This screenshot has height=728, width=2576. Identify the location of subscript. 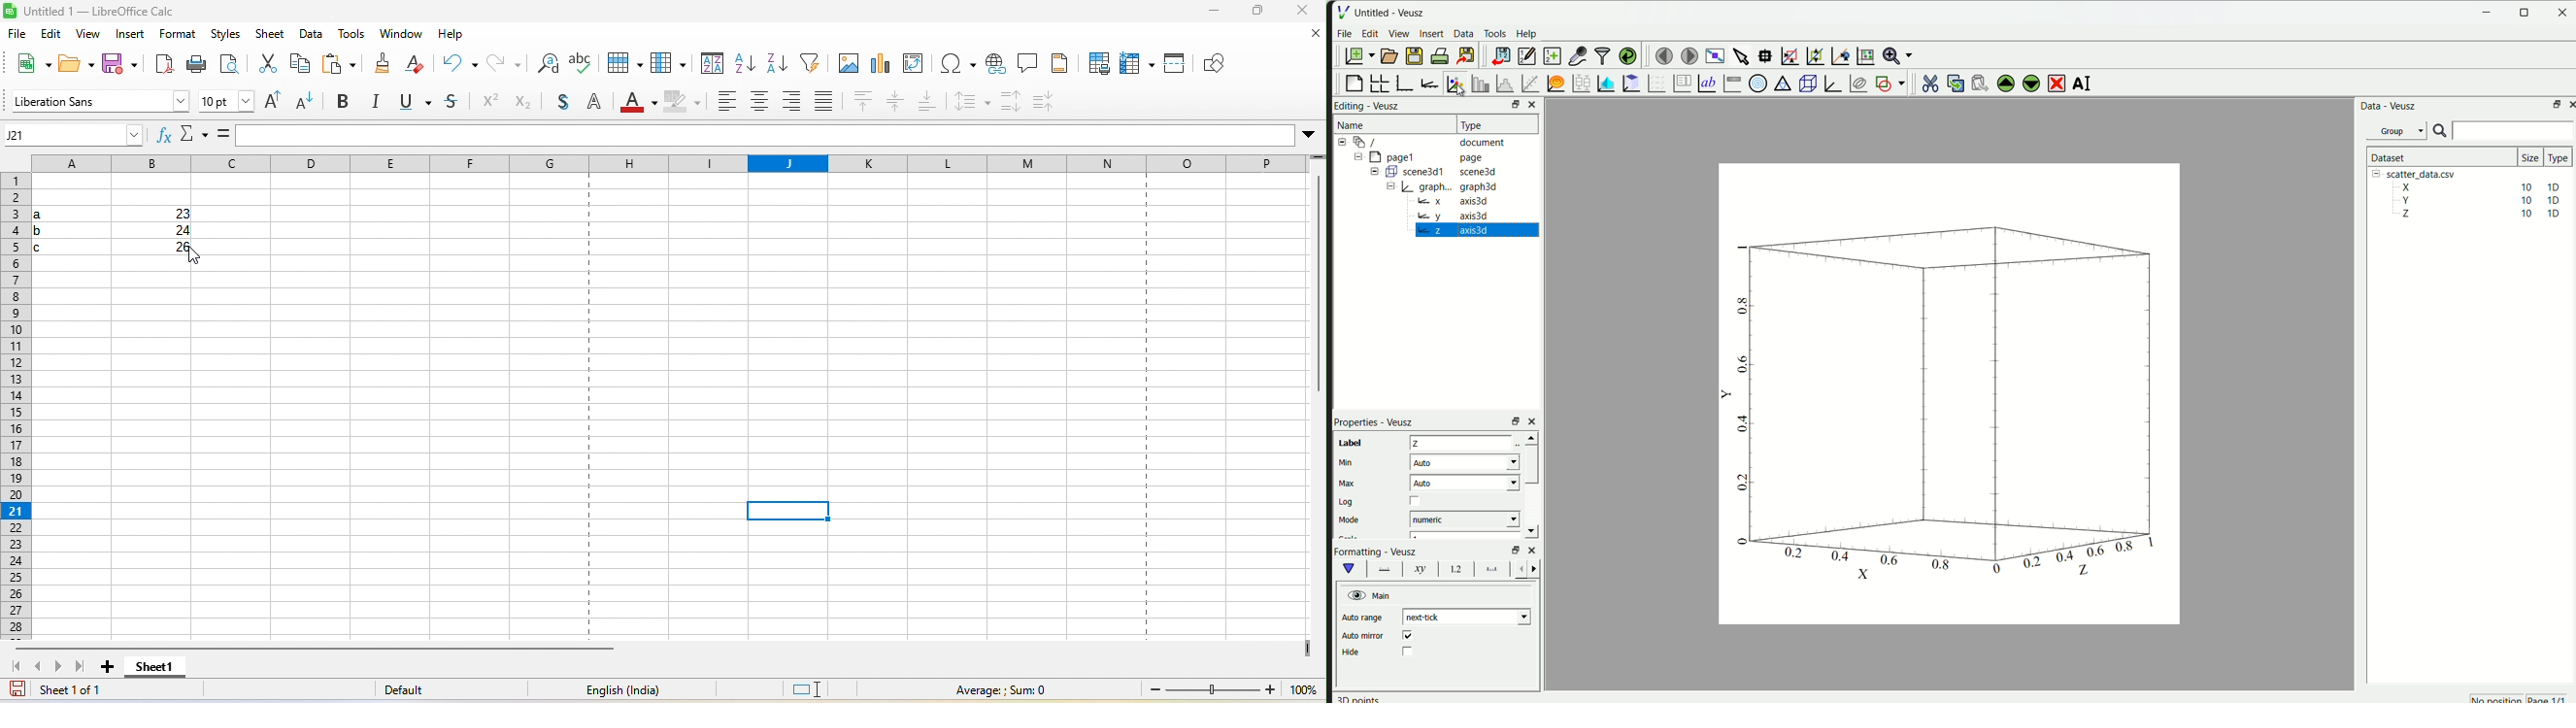
(522, 102).